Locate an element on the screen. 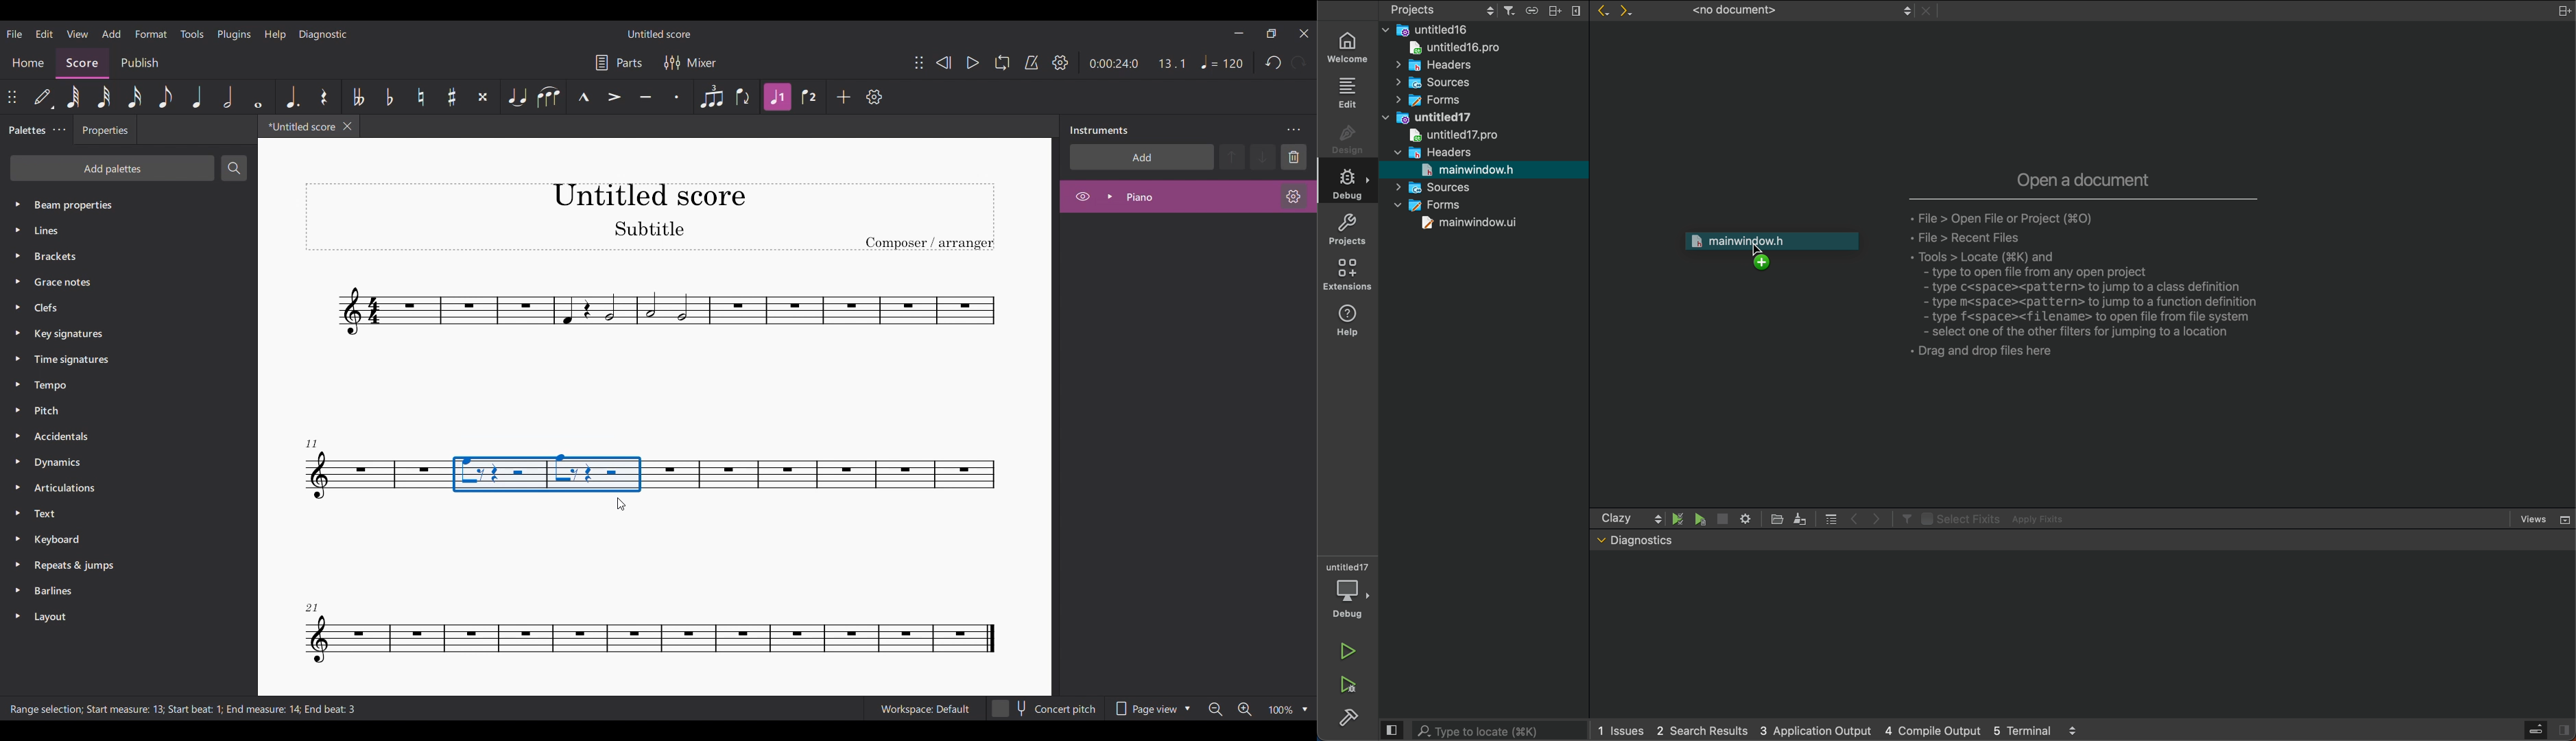 This screenshot has width=2576, height=756. Barlines is located at coordinates (118, 593).